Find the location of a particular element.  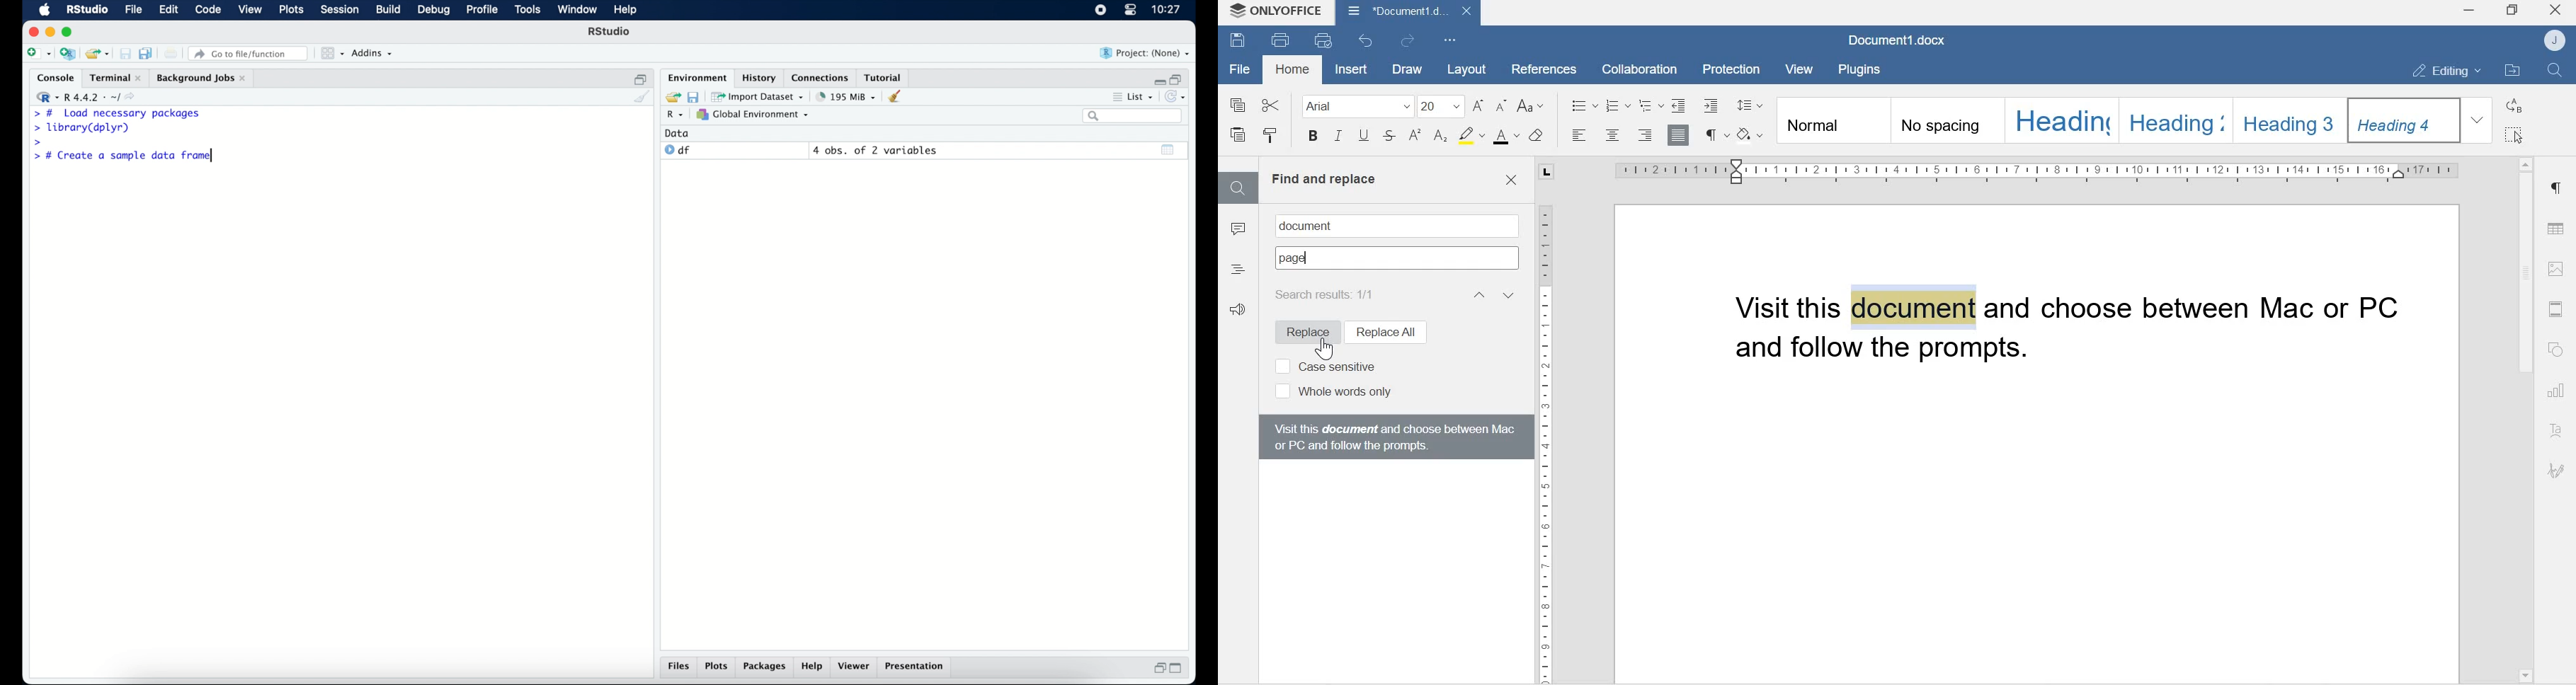

R Studio is located at coordinates (611, 33).